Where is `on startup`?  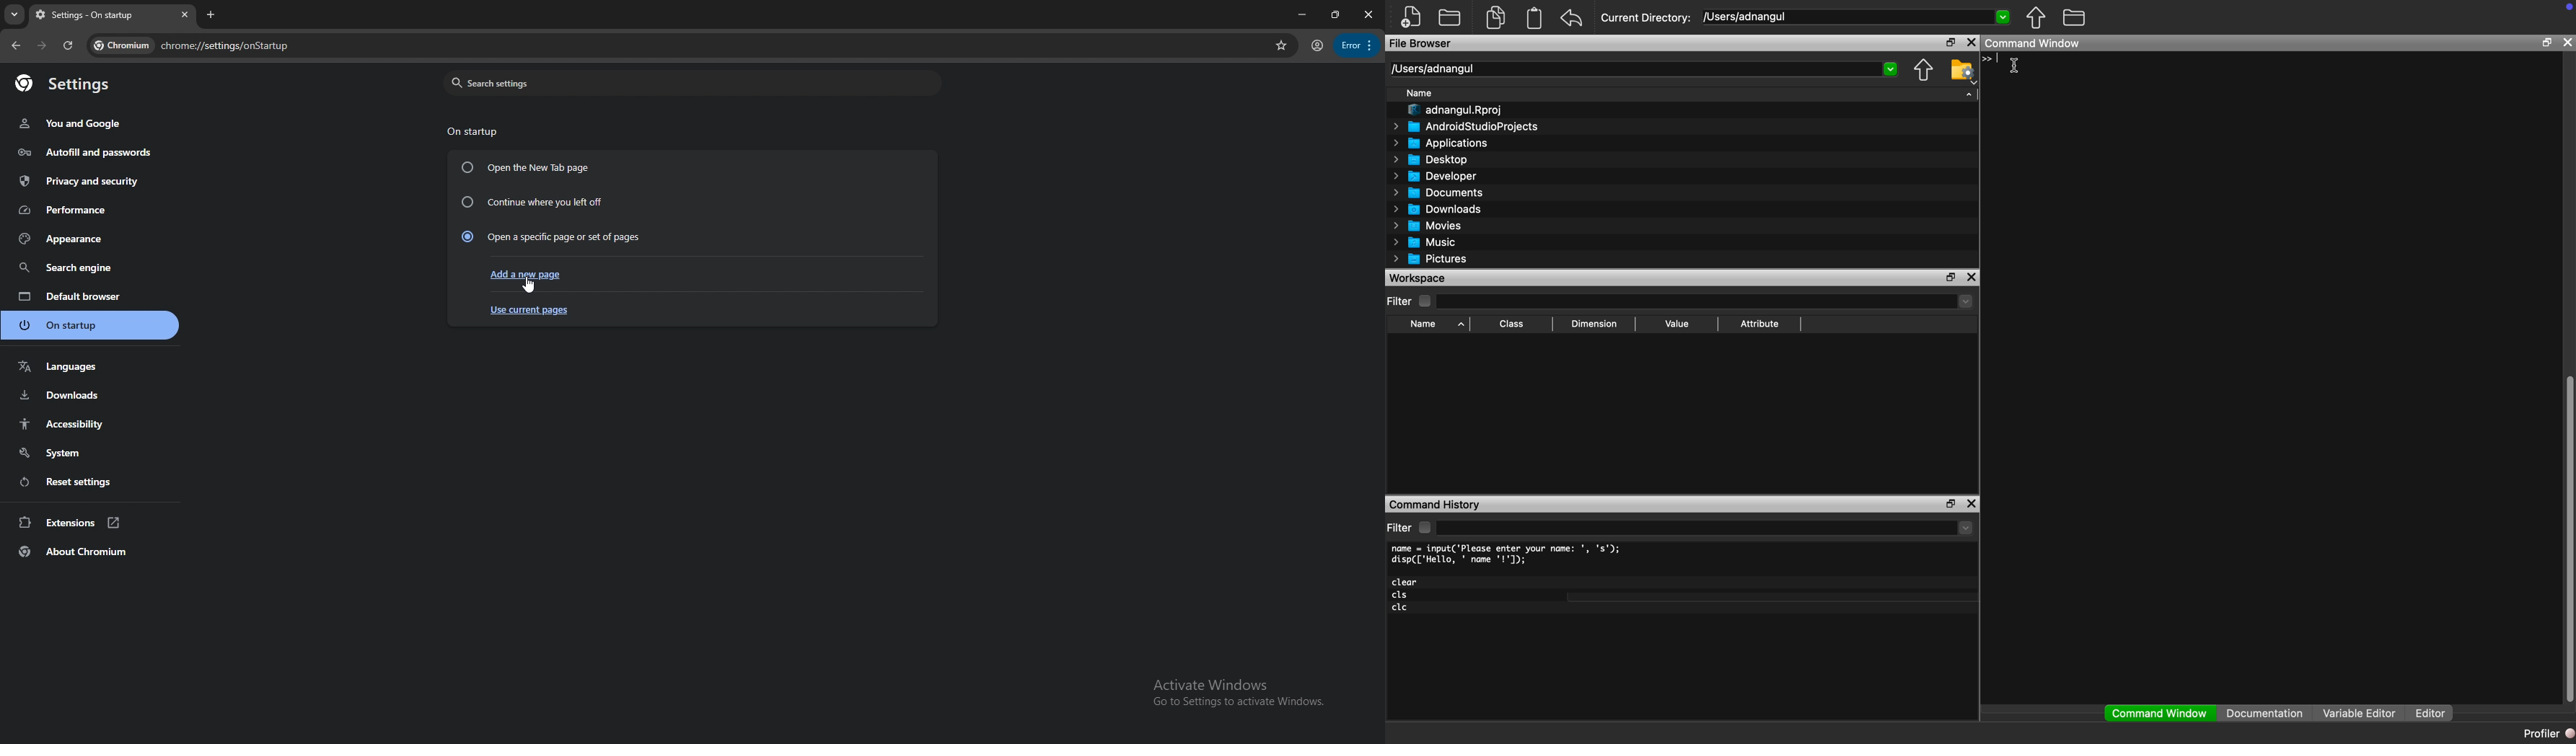 on startup is located at coordinates (473, 130).